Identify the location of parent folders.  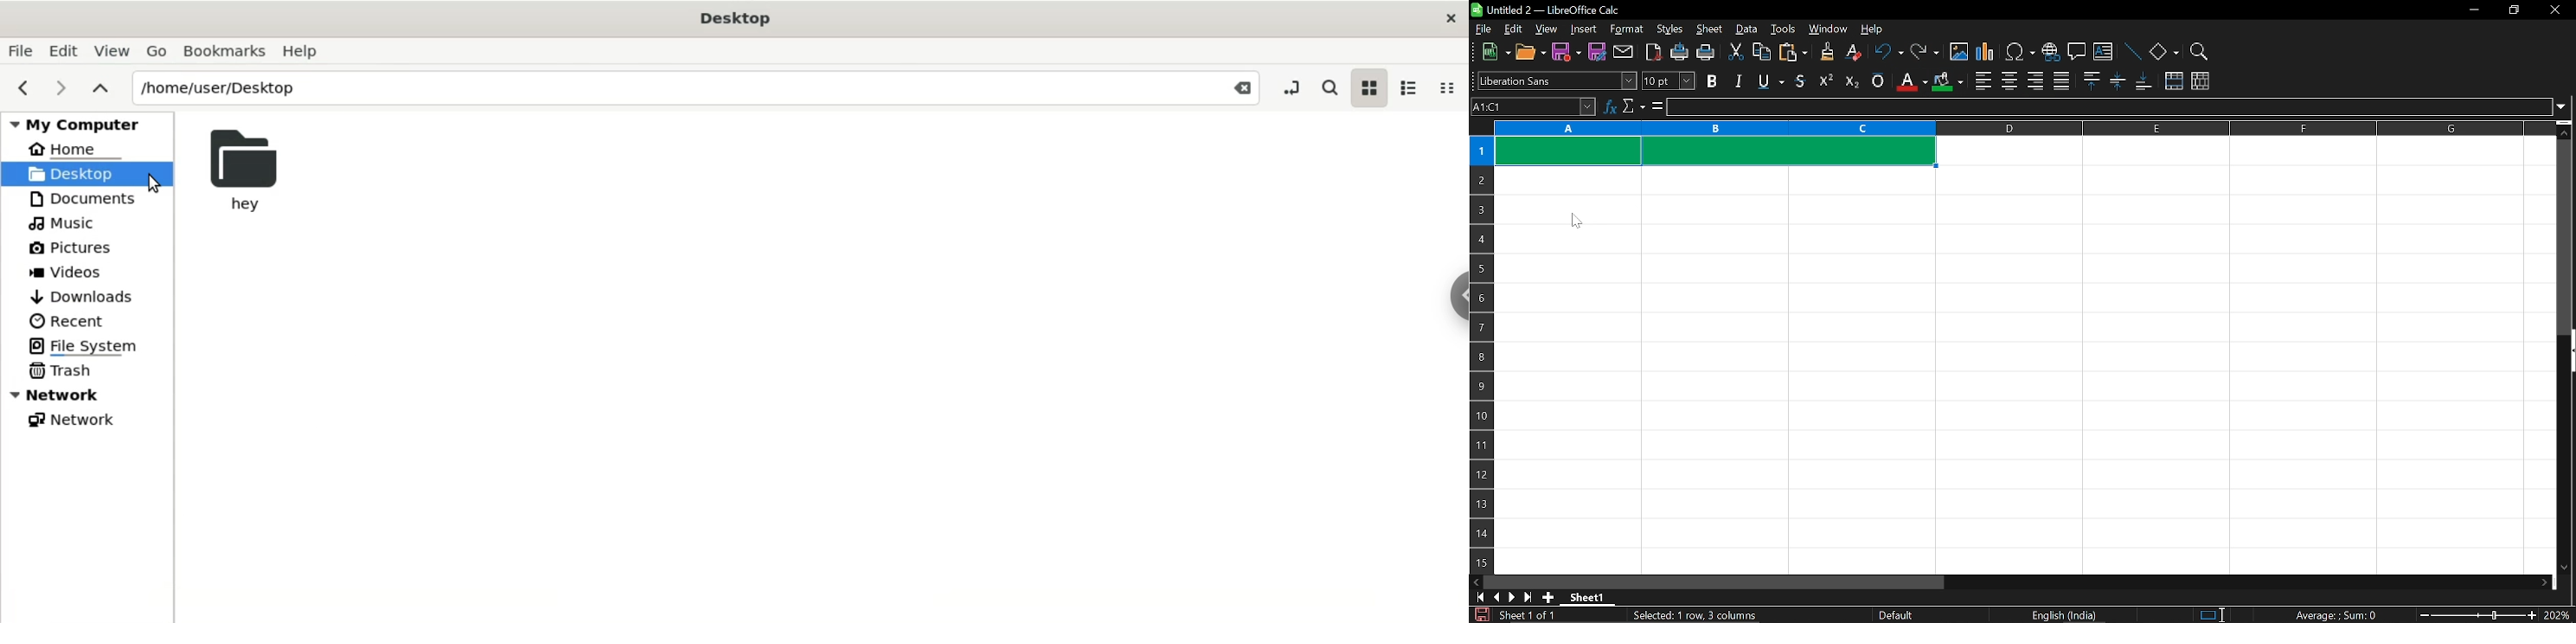
(102, 88).